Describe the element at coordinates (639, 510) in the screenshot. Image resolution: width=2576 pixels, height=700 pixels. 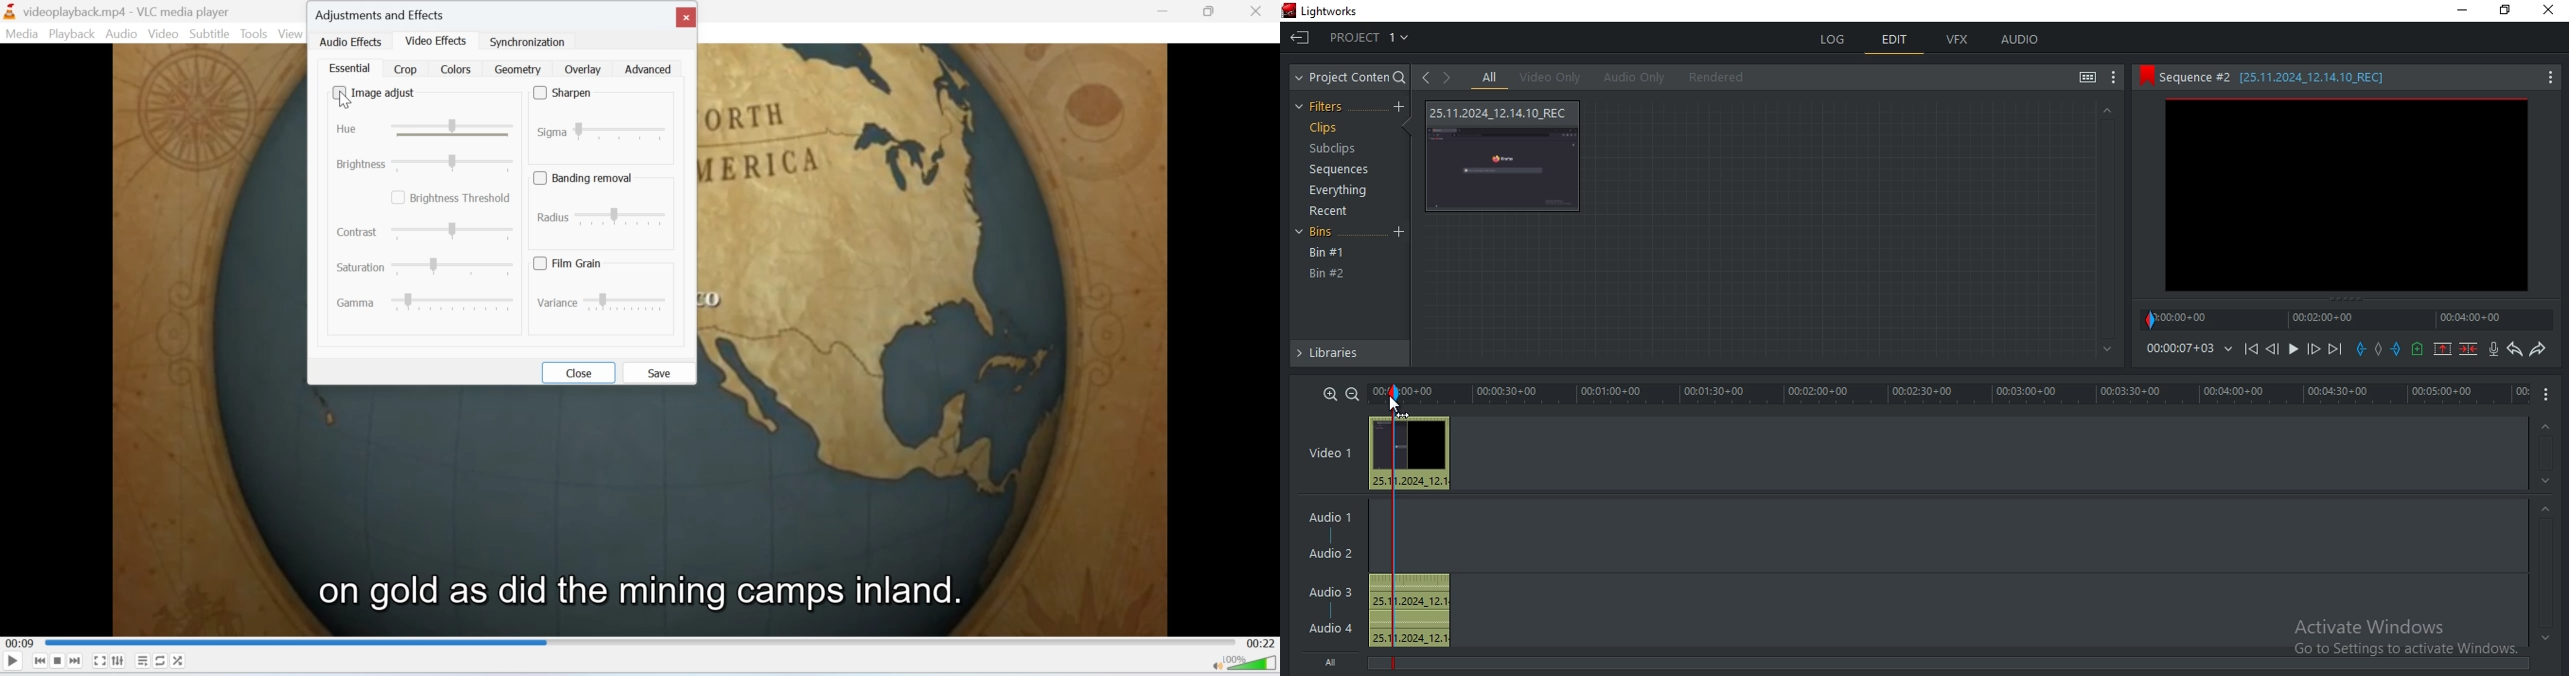
I see `video playback` at that location.